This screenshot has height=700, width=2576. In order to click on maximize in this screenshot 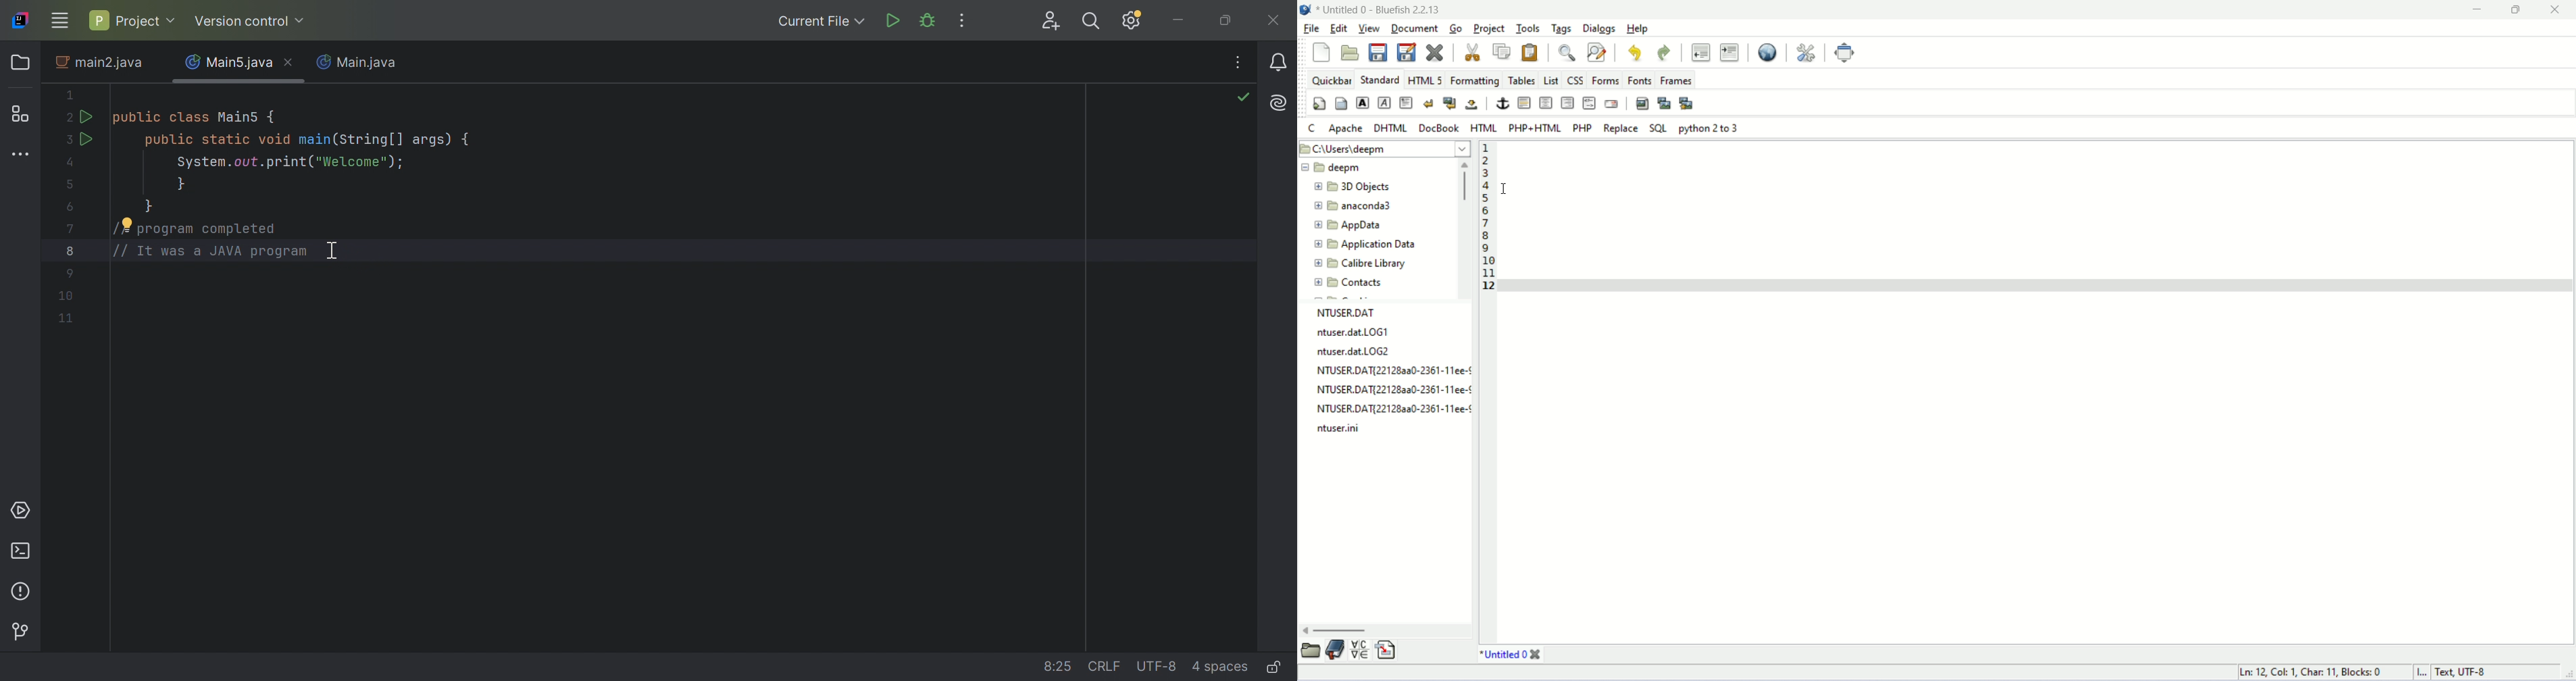, I will do `click(2518, 9)`.